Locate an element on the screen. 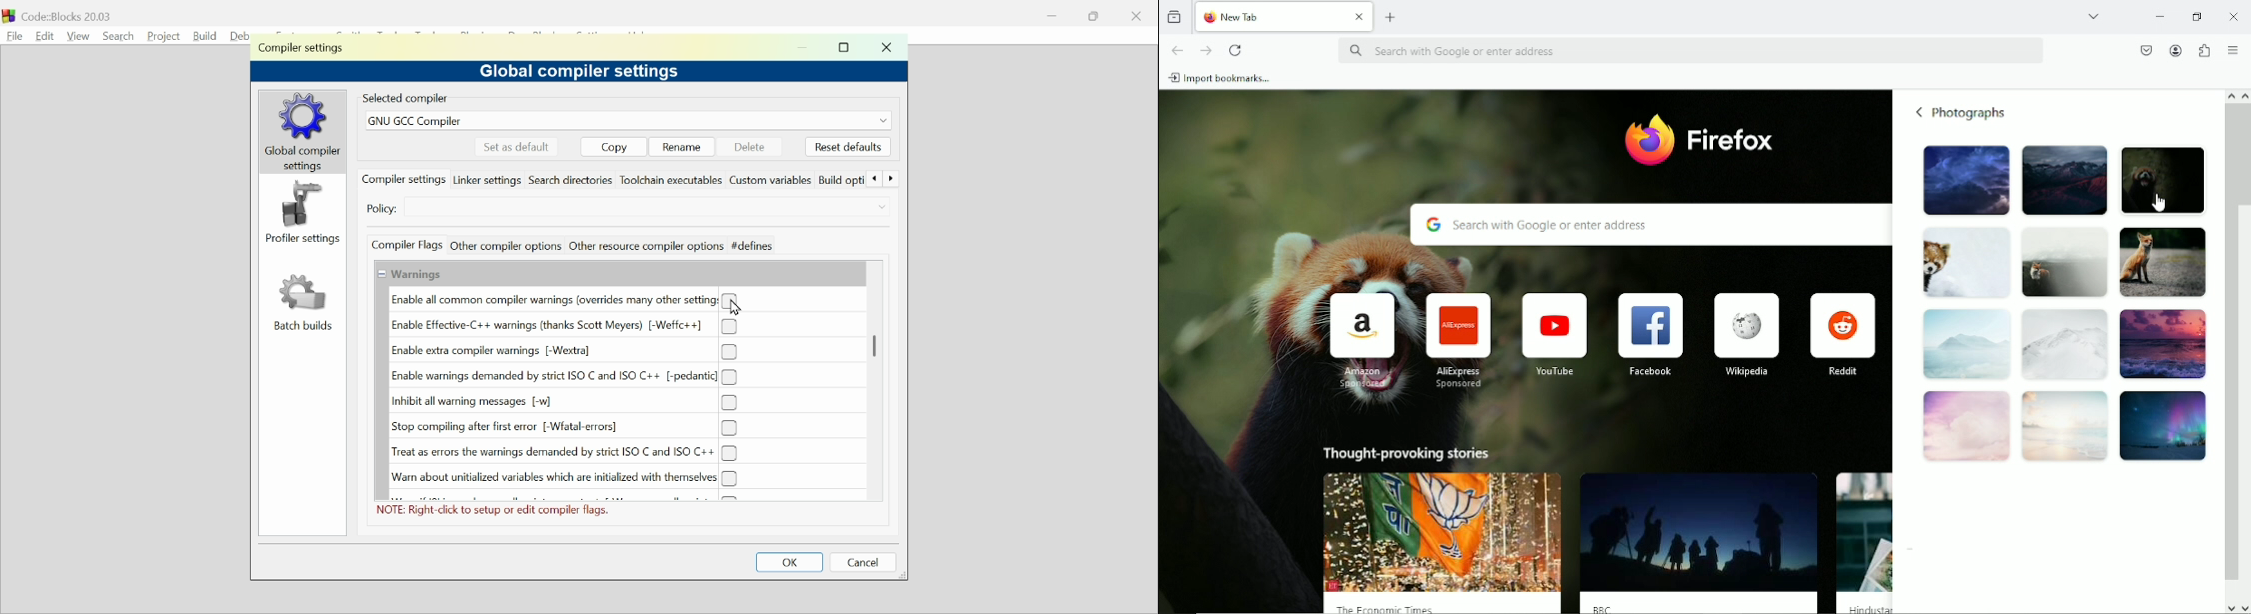 This screenshot has height=616, width=2268. Go forward is located at coordinates (1205, 50).